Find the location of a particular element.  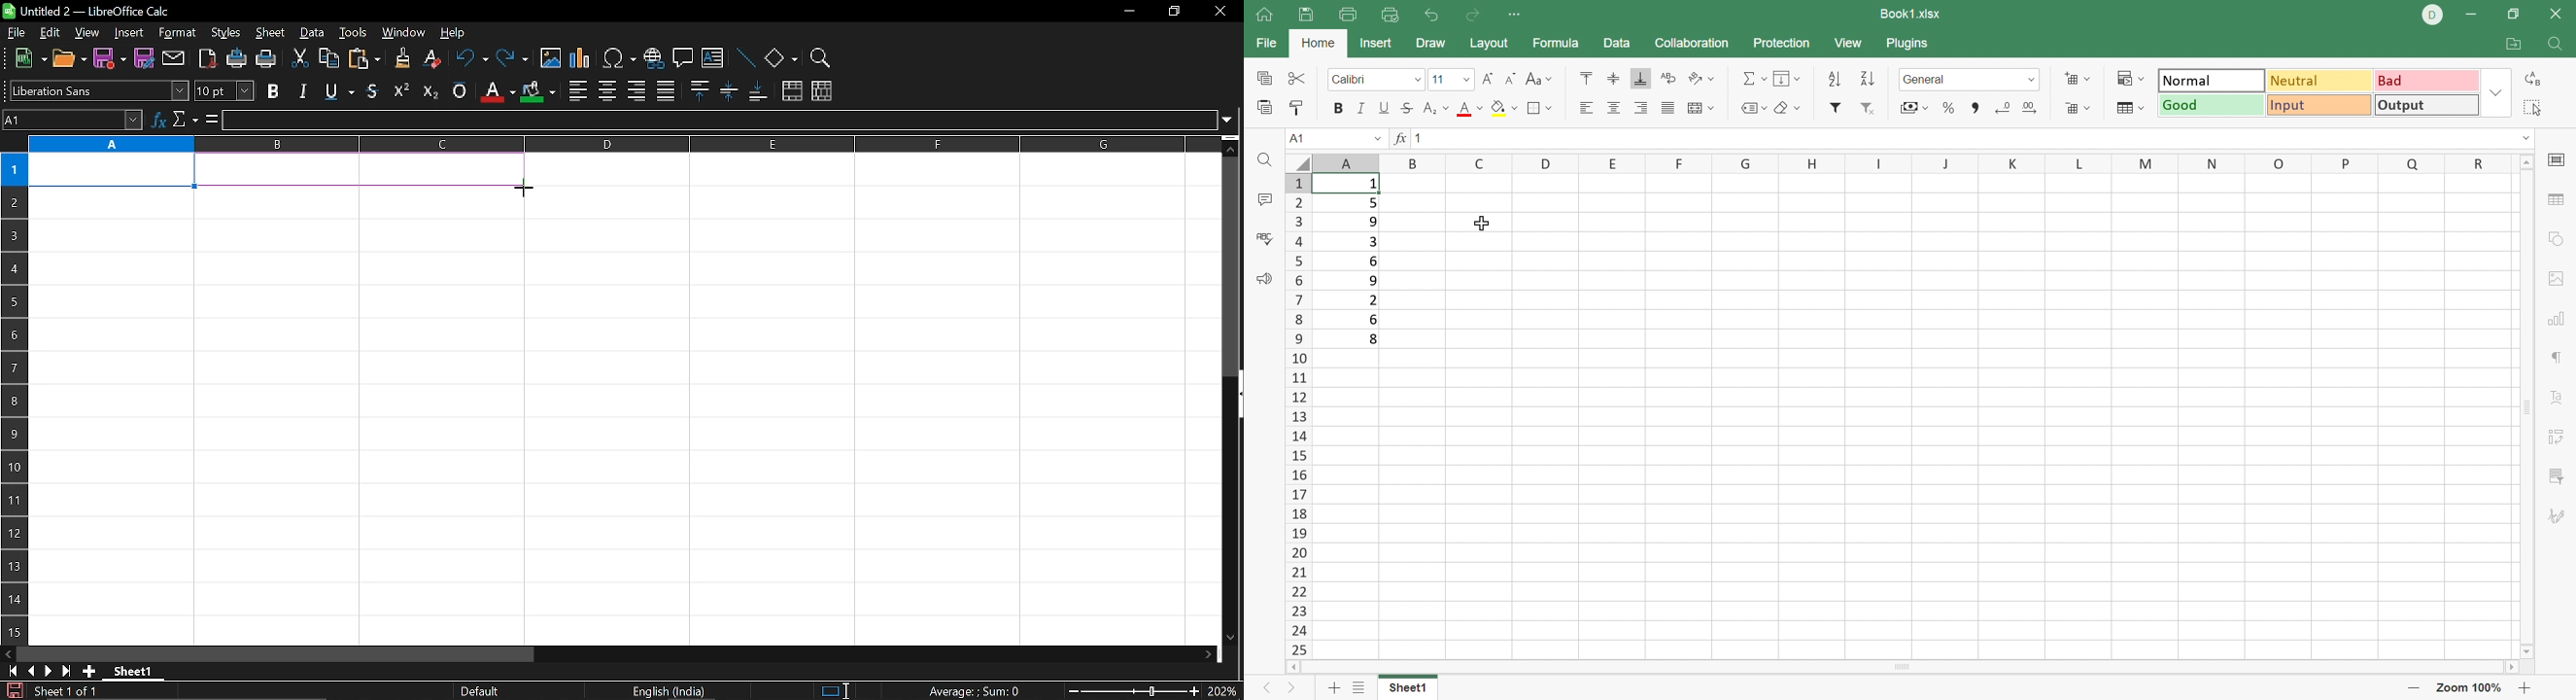

underline is located at coordinates (336, 91).